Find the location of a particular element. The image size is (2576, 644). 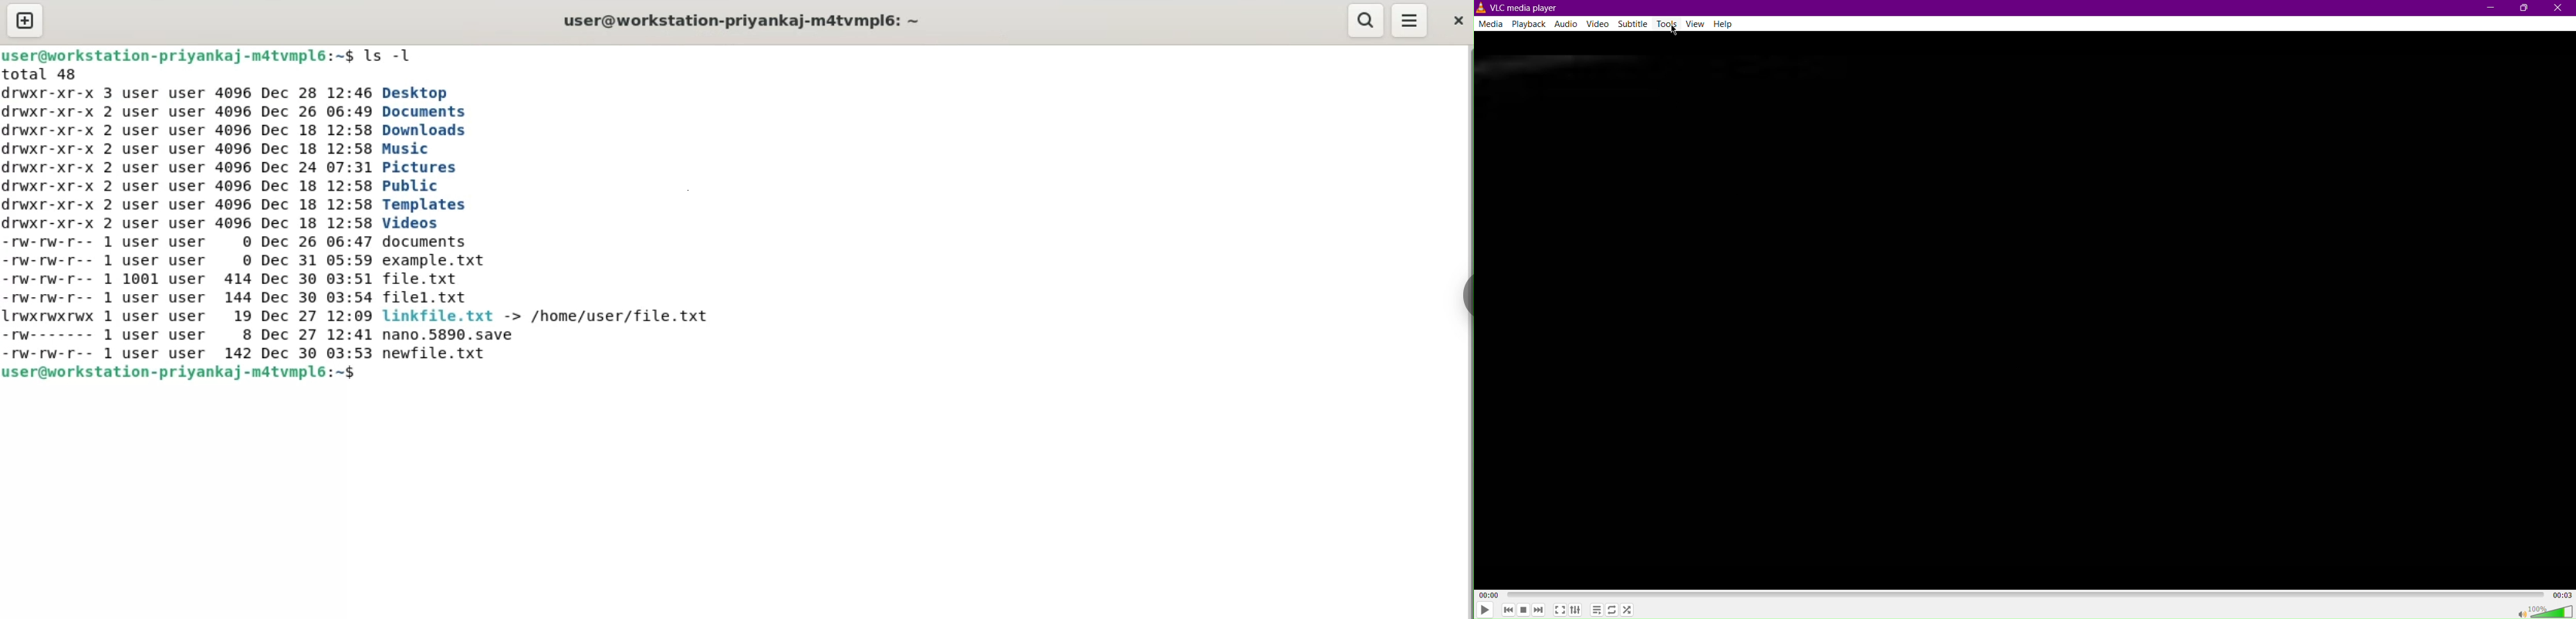

Random is located at coordinates (1630, 610).